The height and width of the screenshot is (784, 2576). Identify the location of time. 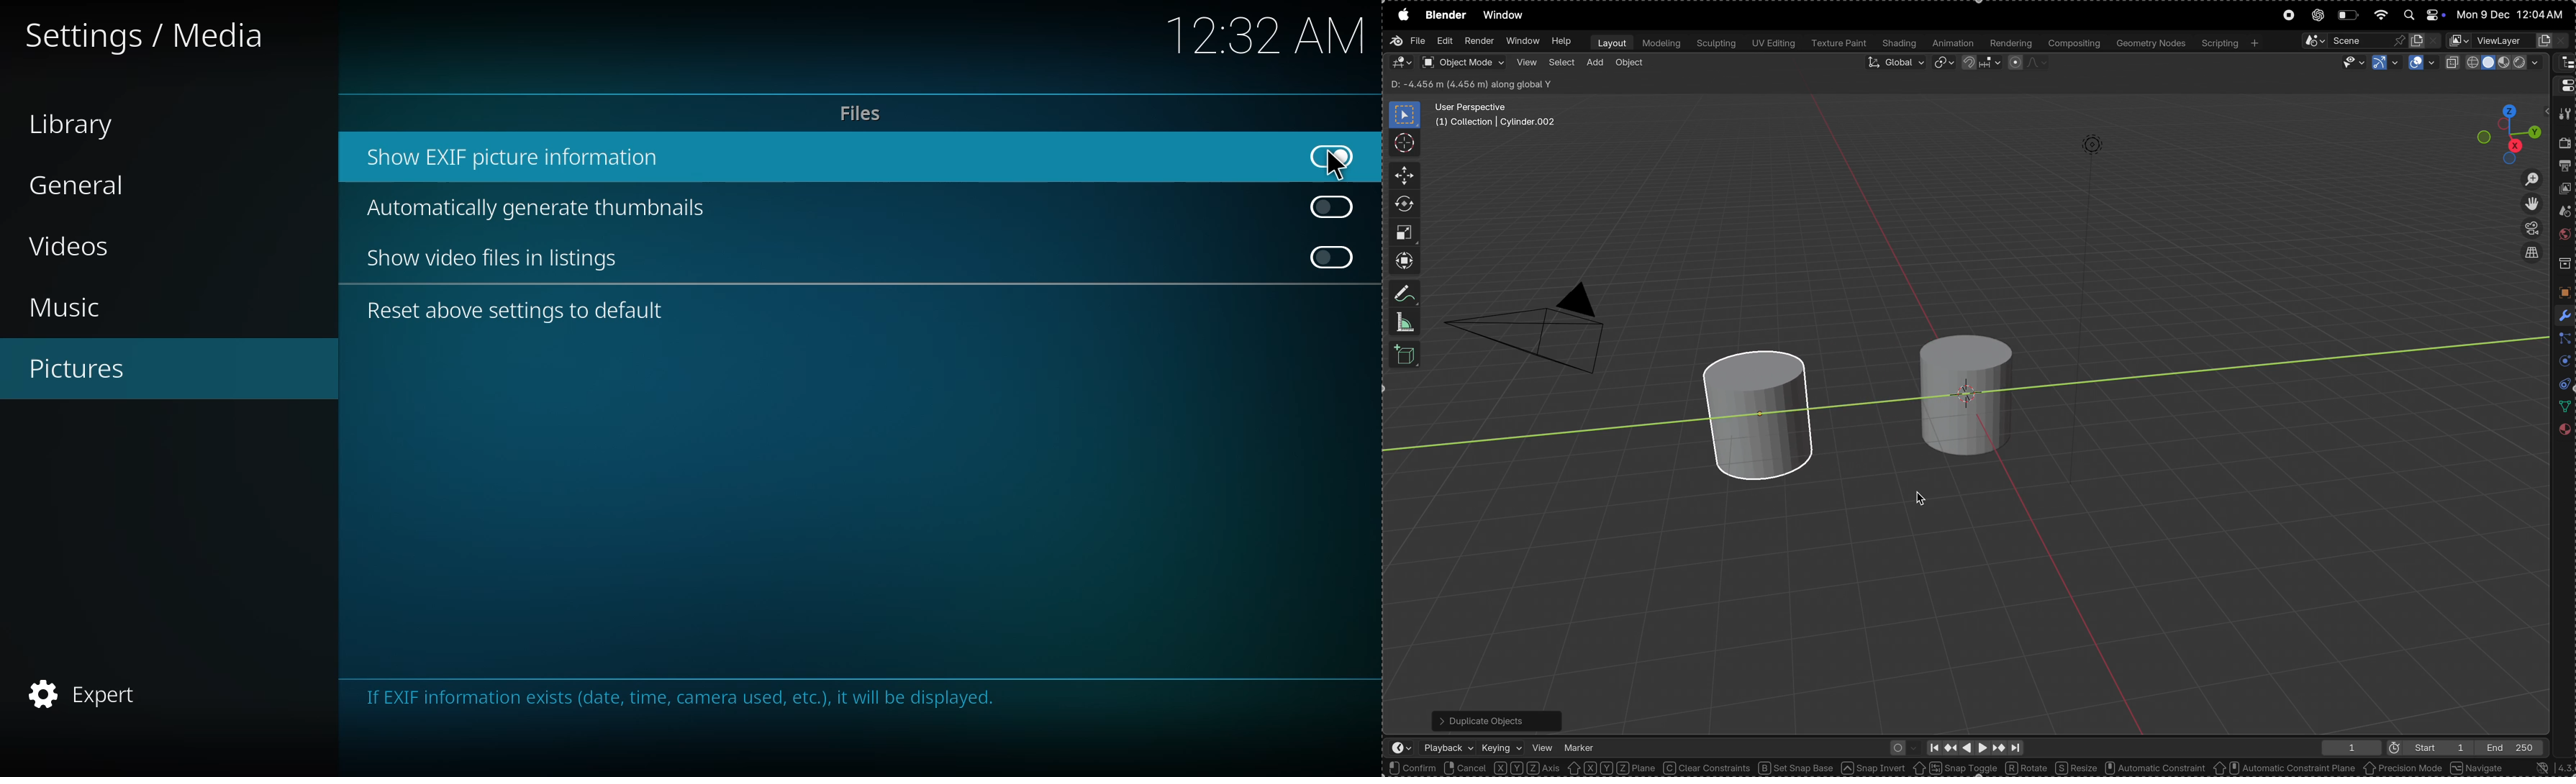
(1270, 34).